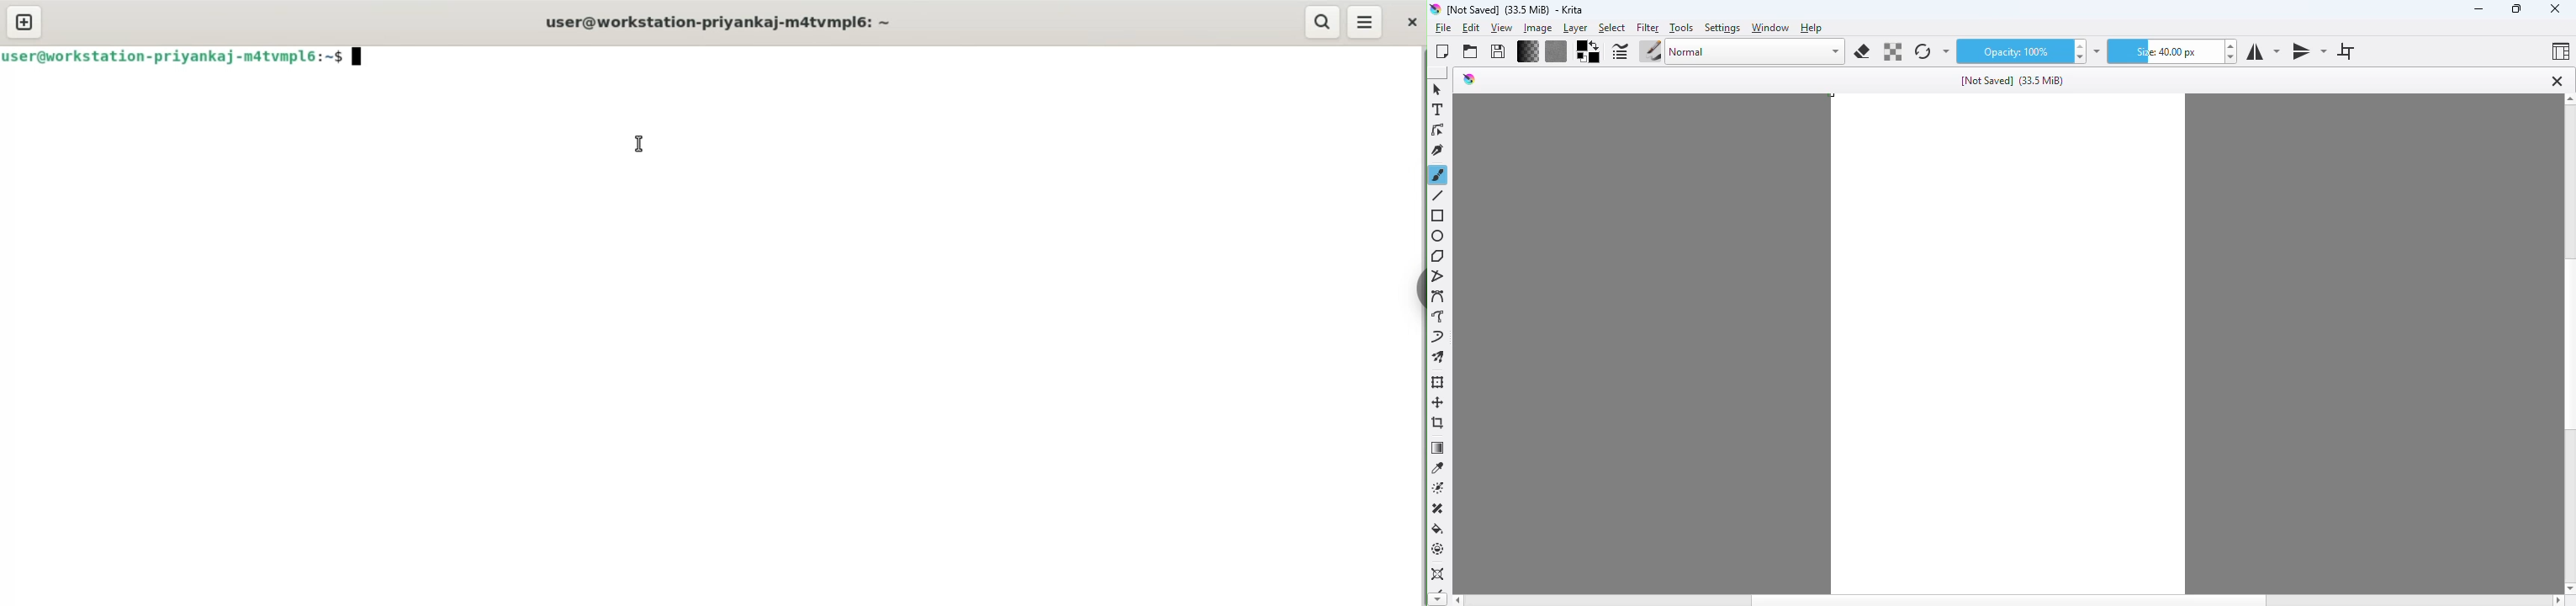  Describe the element at coordinates (1325, 22) in the screenshot. I see `search` at that location.